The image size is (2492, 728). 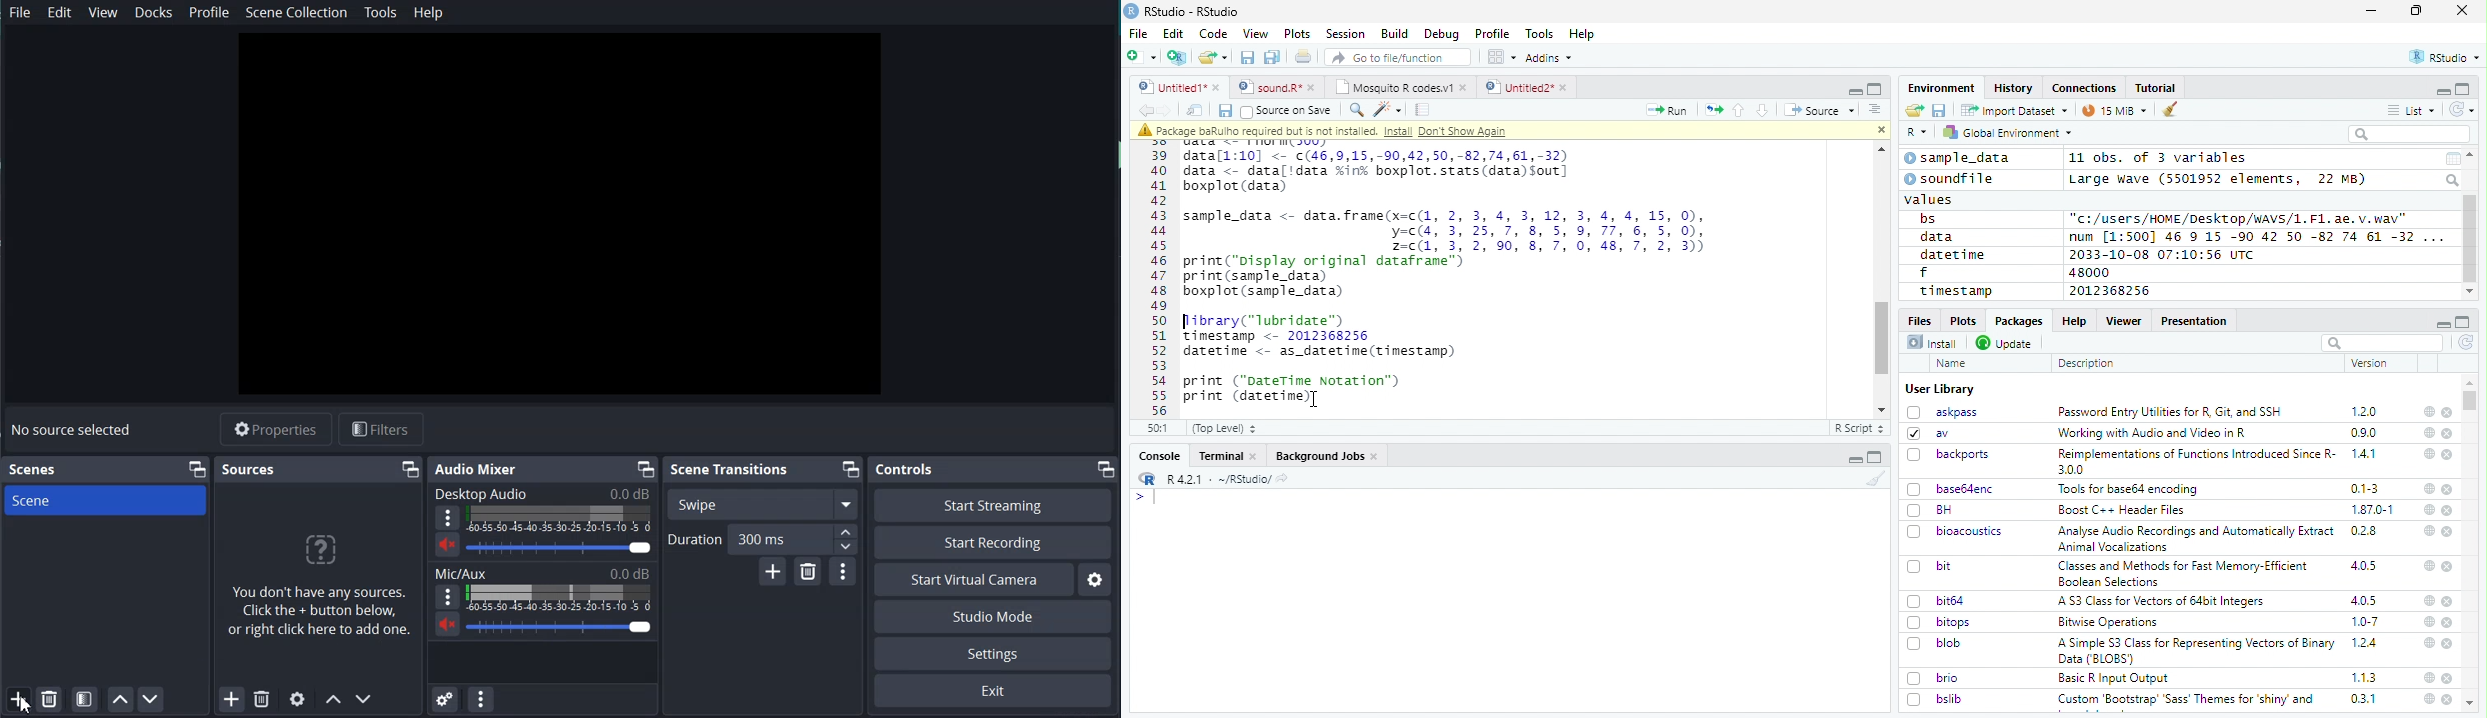 What do you see at coordinates (1107, 469) in the screenshot?
I see `Maximize` at bounding box center [1107, 469].